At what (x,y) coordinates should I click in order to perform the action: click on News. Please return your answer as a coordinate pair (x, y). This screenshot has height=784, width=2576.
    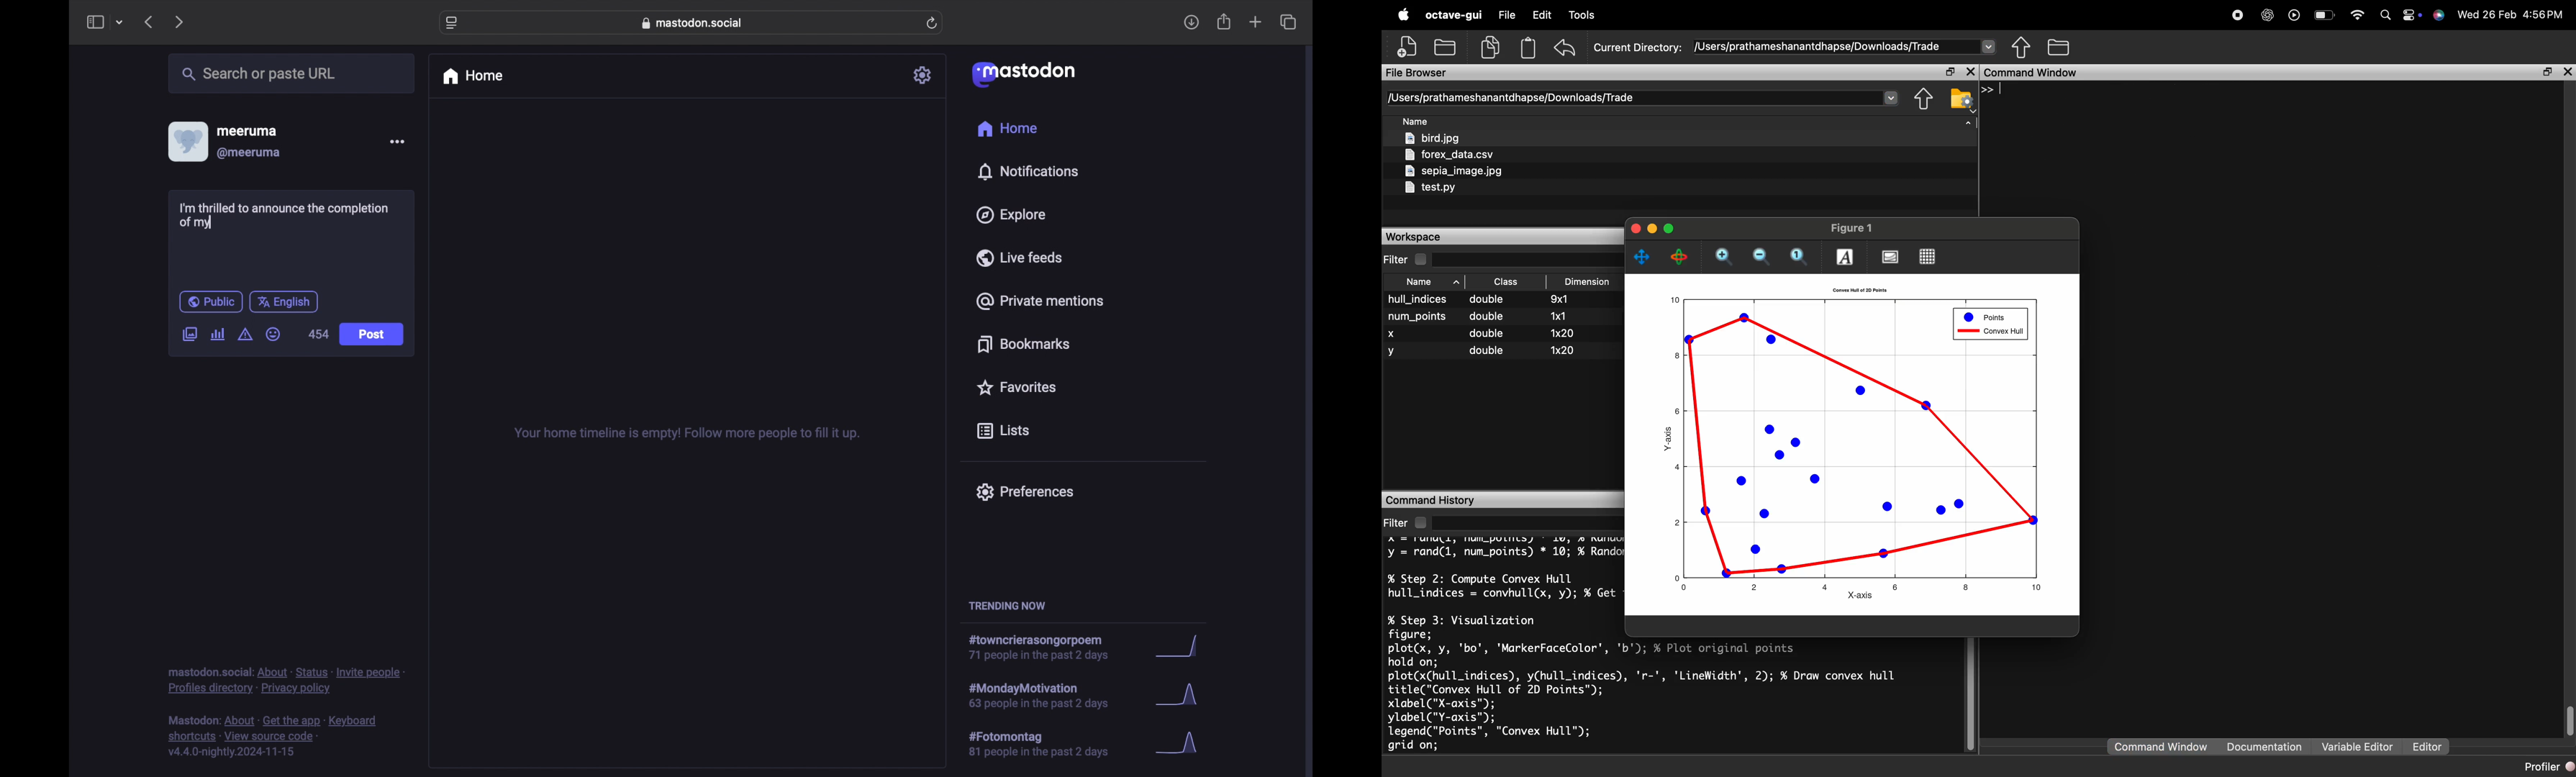
    Looking at the image, I should click on (1768, 15).